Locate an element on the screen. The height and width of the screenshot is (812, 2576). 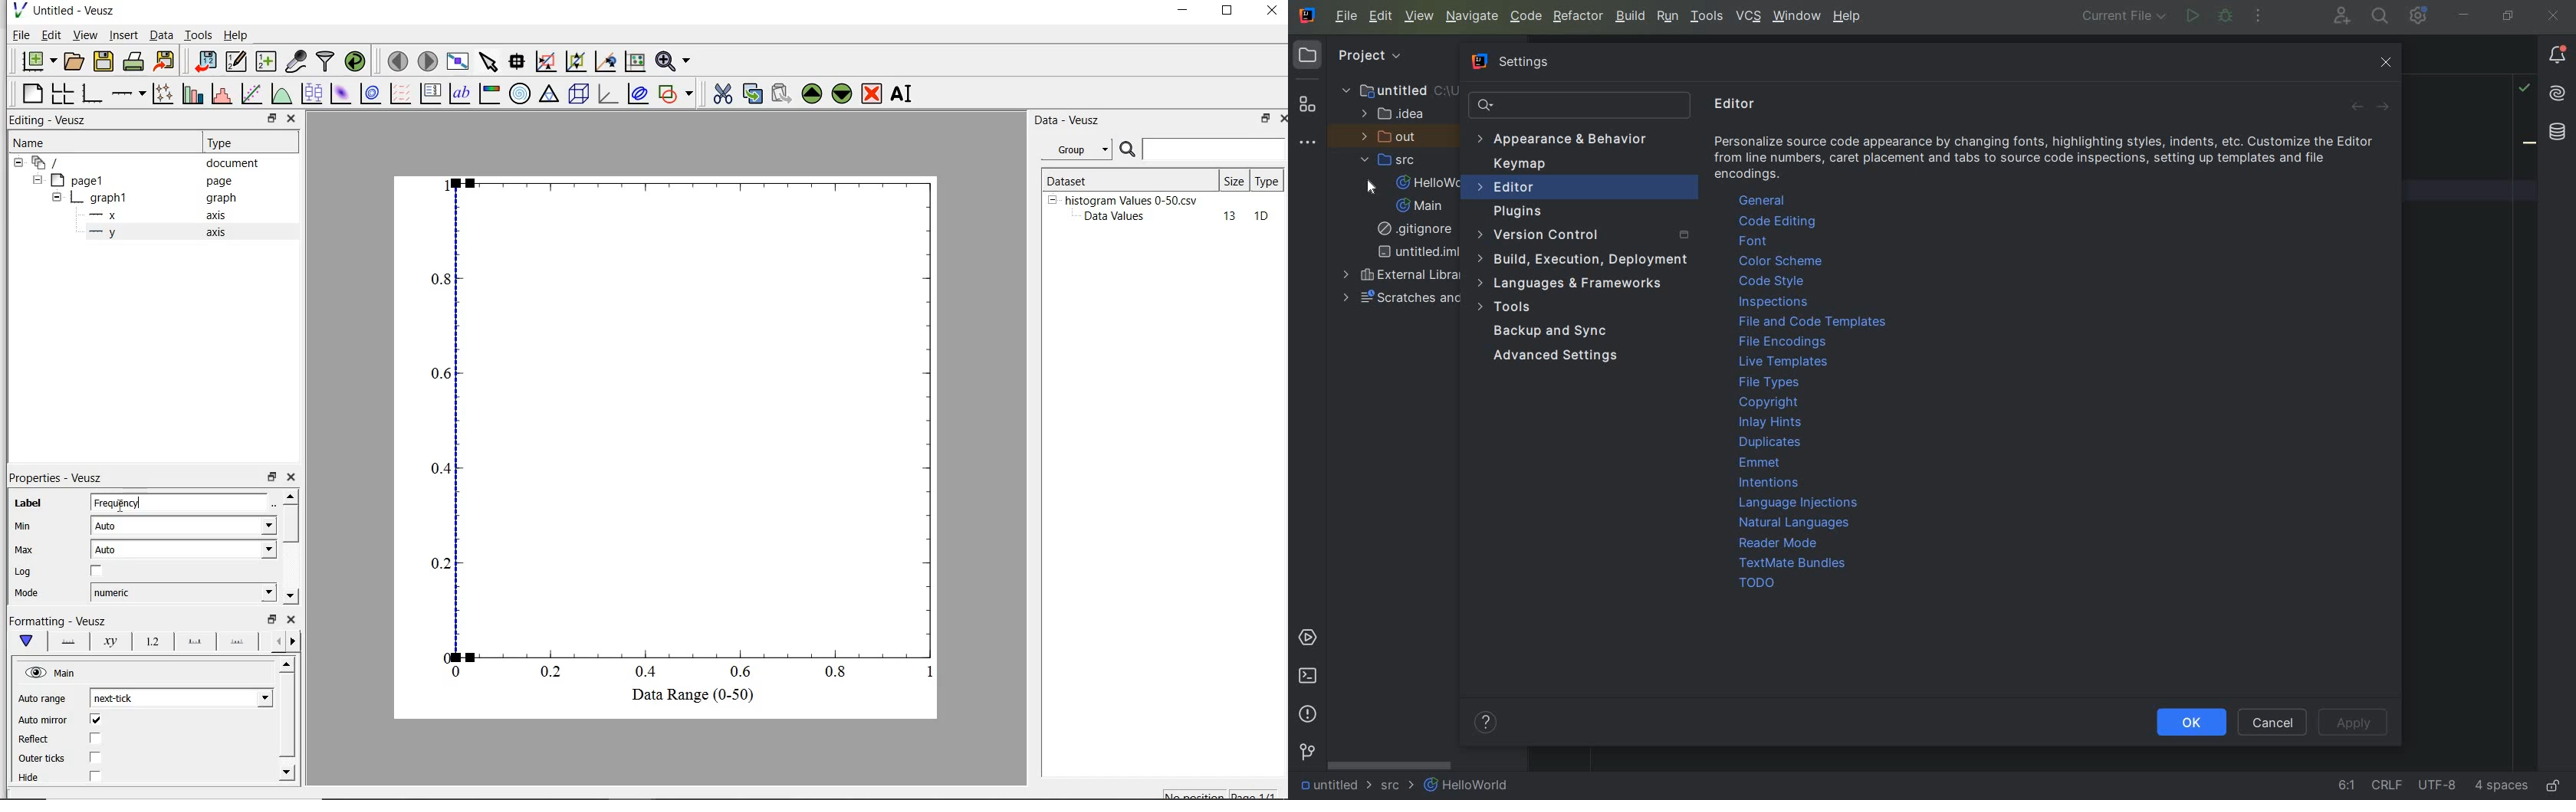
cut the the selected widget is located at coordinates (721, 96).